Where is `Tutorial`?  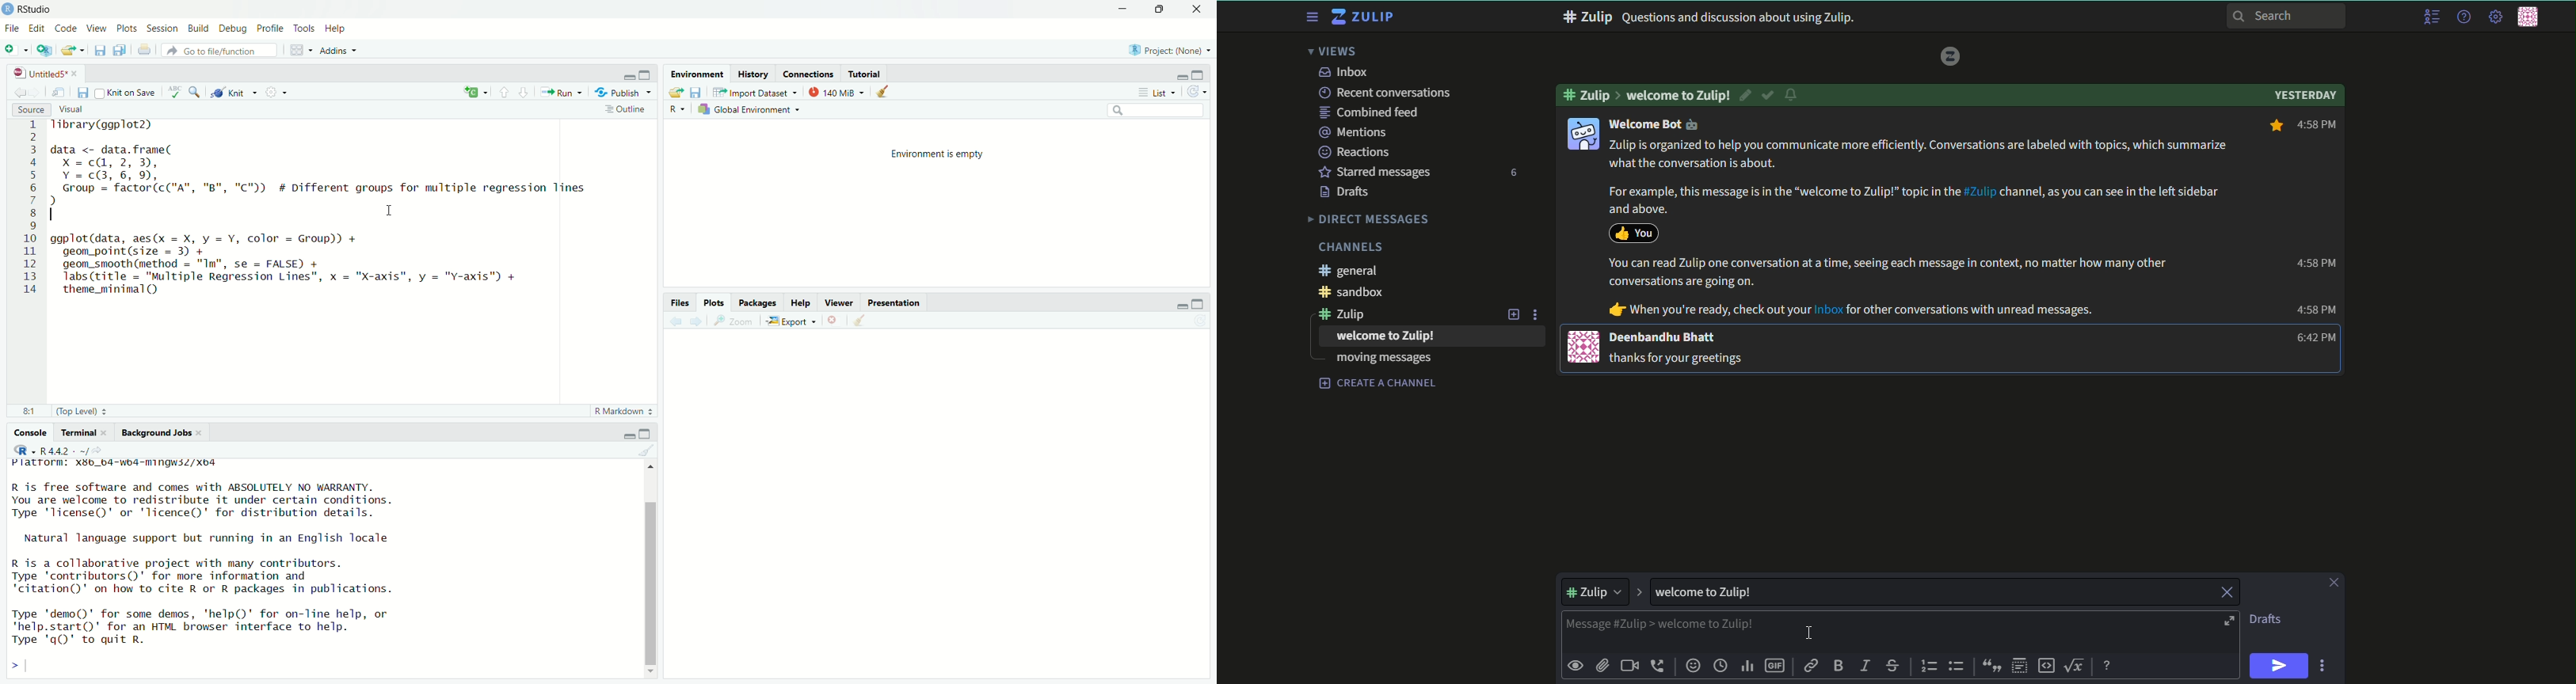 Tutorial is located at coordinates (869, 72).